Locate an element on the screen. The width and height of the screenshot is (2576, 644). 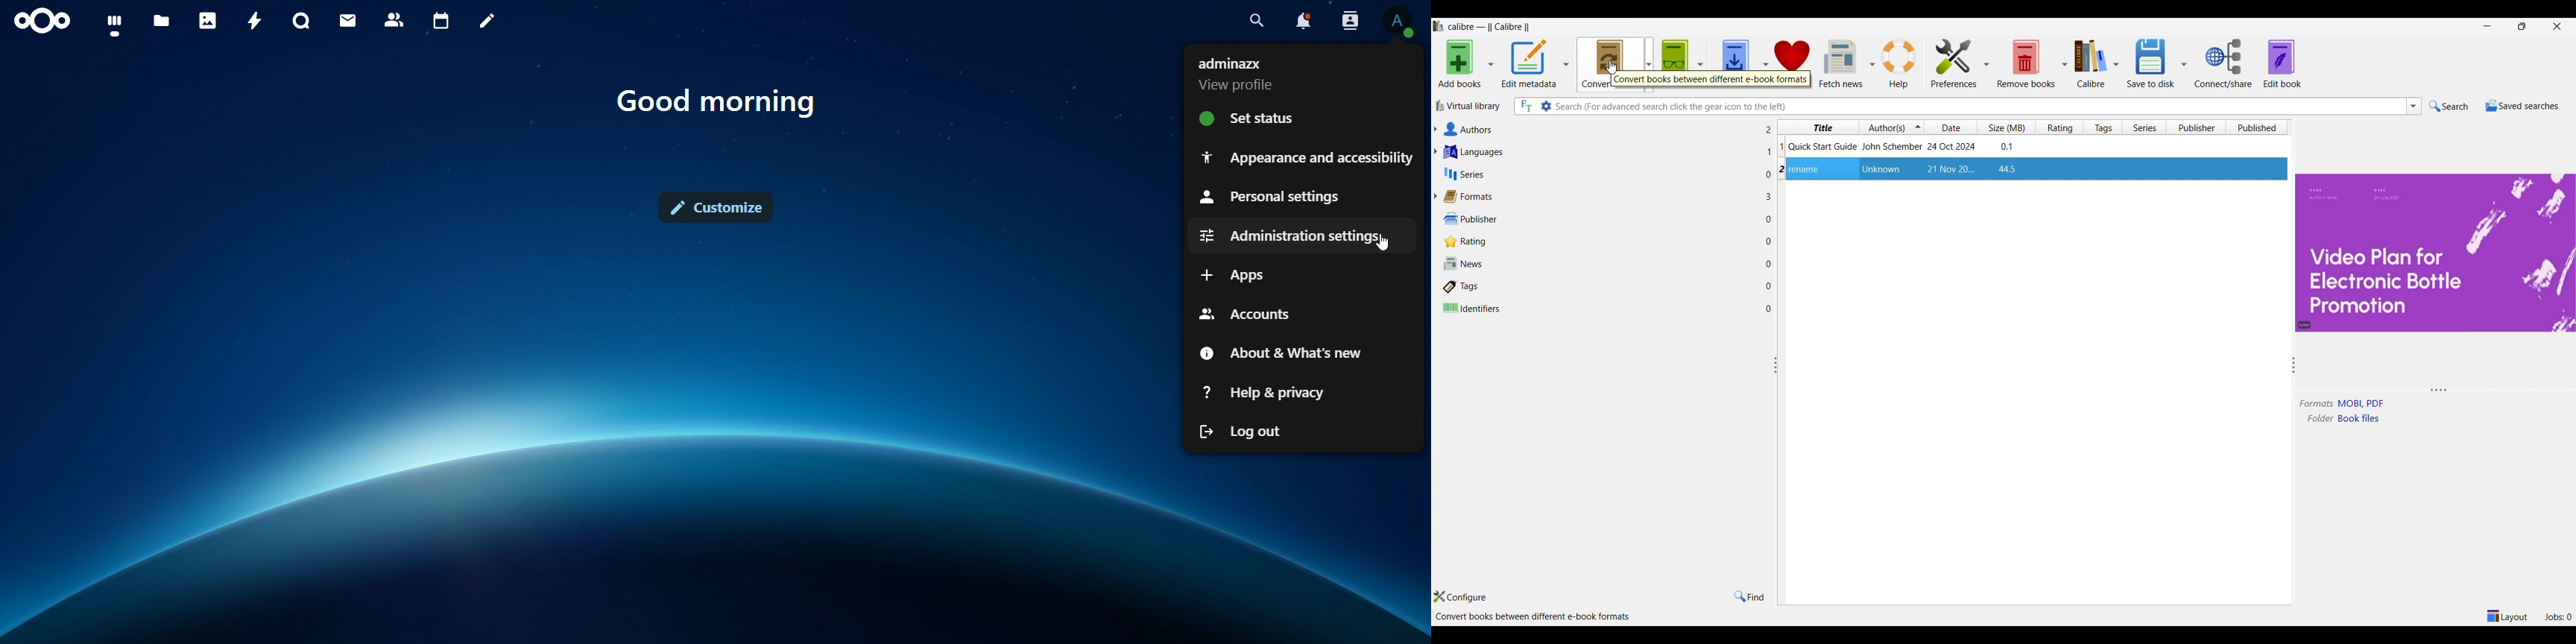
view profile is located at coordinates (1400, 23).